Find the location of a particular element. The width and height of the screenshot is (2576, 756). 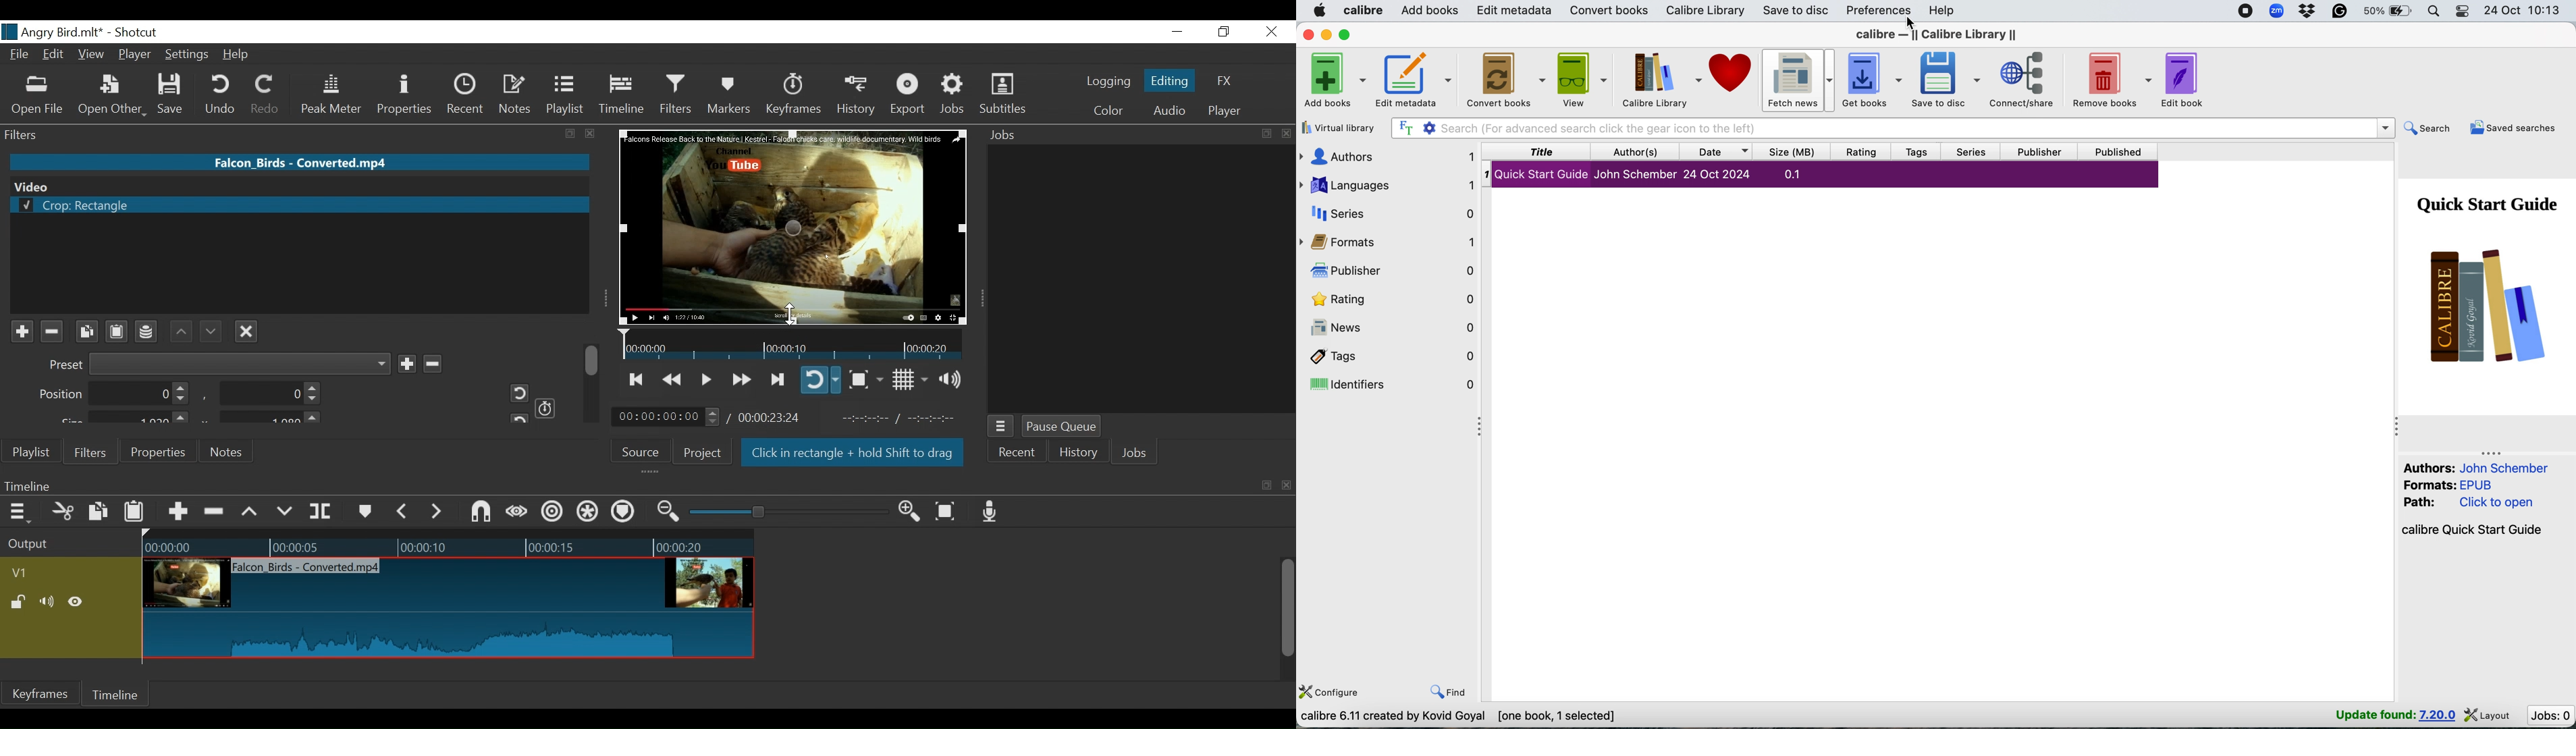

Settings is located at coordinates (188, 56).